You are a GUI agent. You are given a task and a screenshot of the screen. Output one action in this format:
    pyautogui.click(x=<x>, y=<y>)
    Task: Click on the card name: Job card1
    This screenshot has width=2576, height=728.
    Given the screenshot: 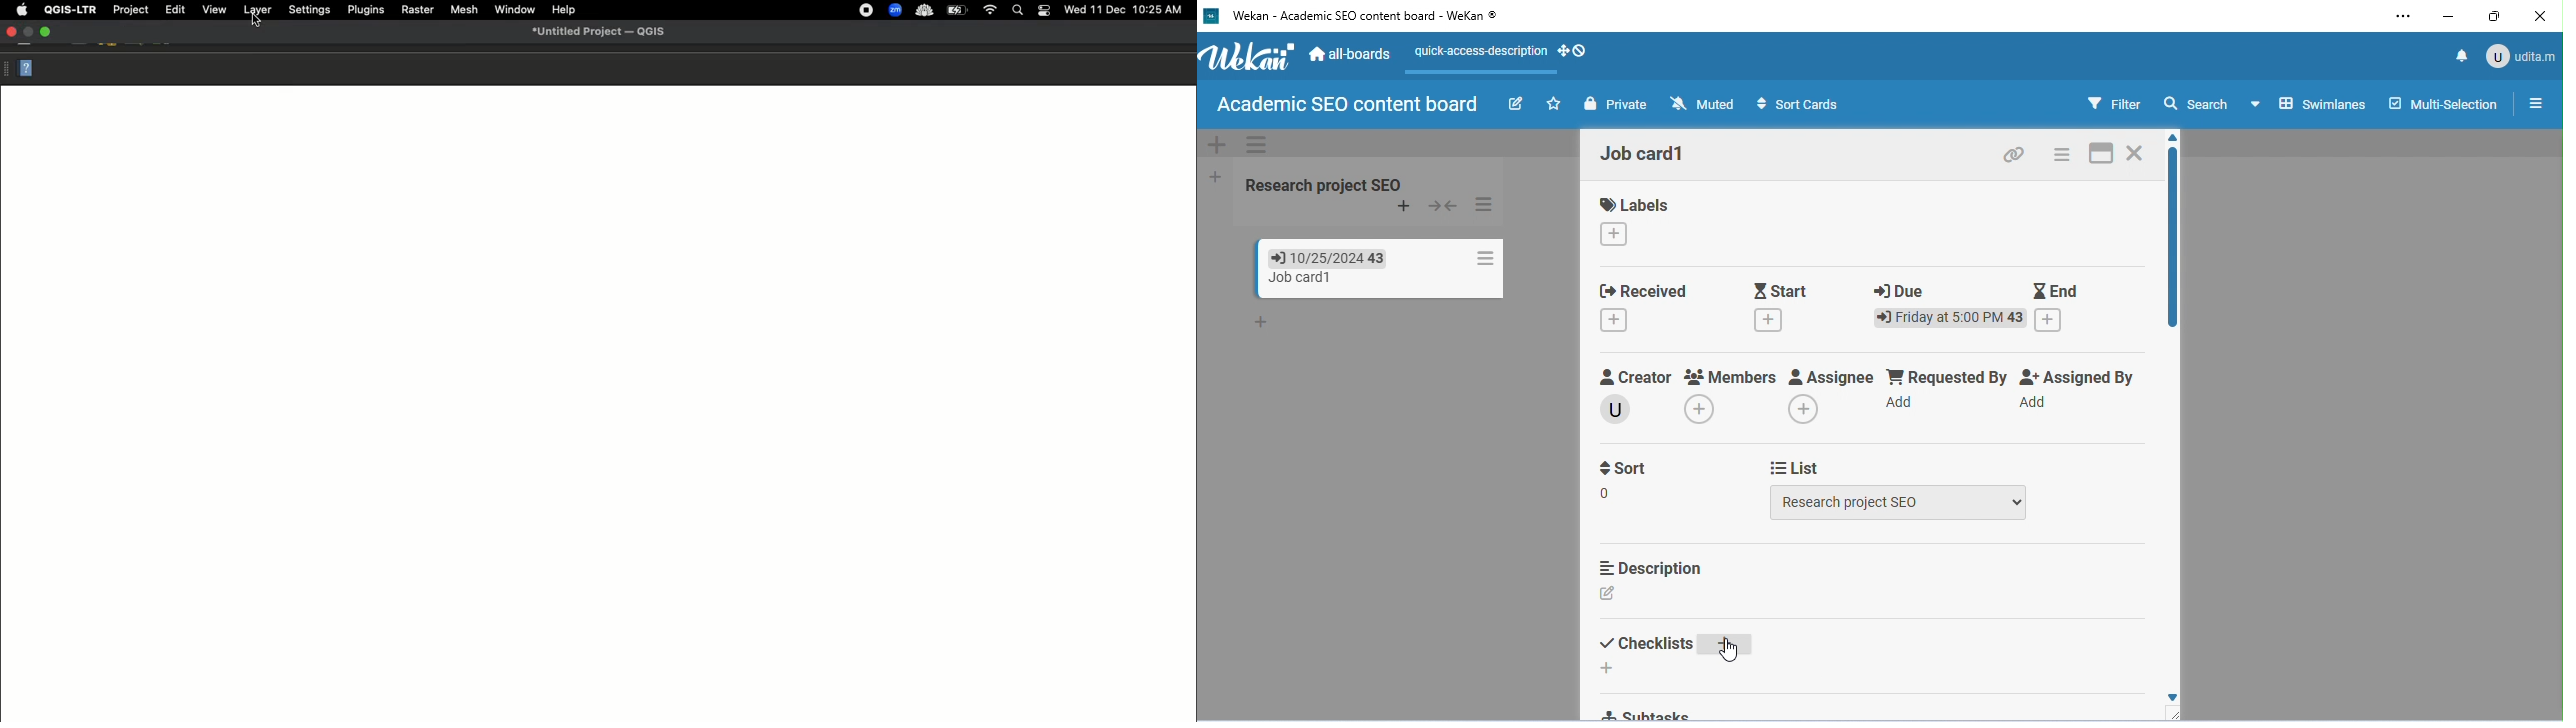 What is the action you would take?
    pyautogui.click(x=1289, y=278)
    